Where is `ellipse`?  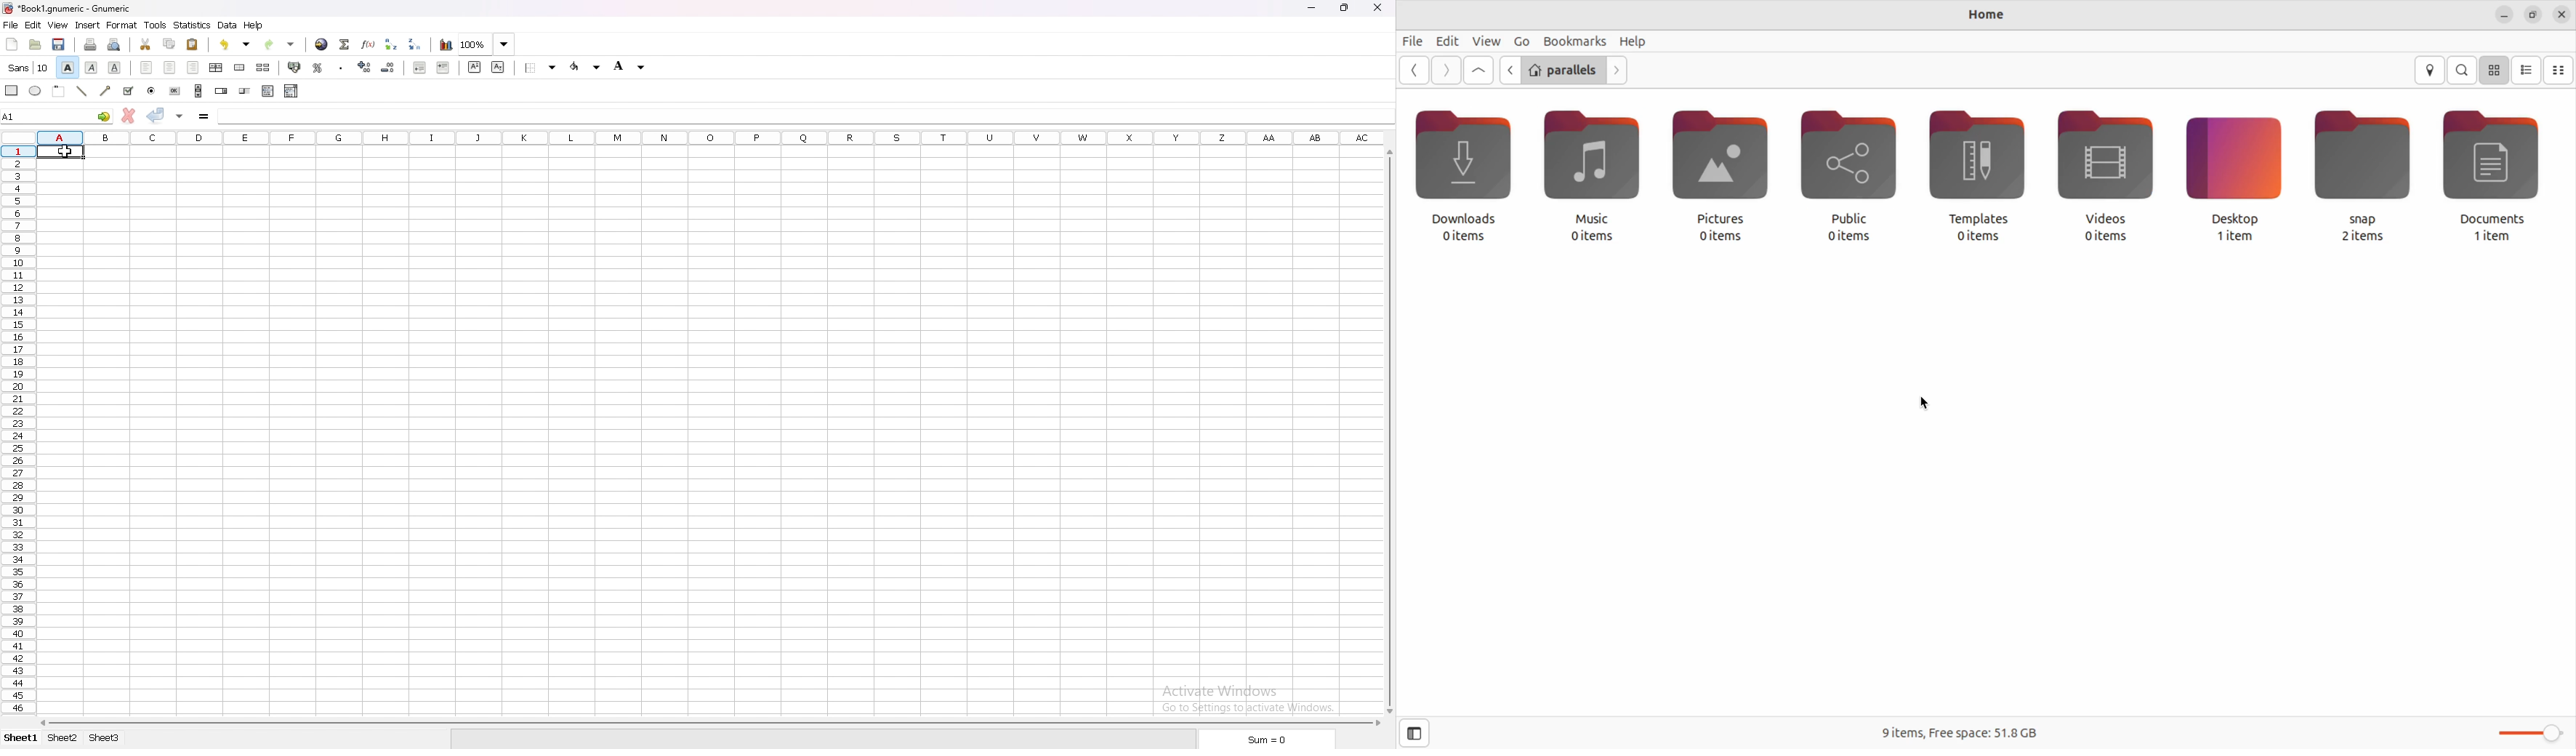 ellipse is located at coordinates (34, 91).